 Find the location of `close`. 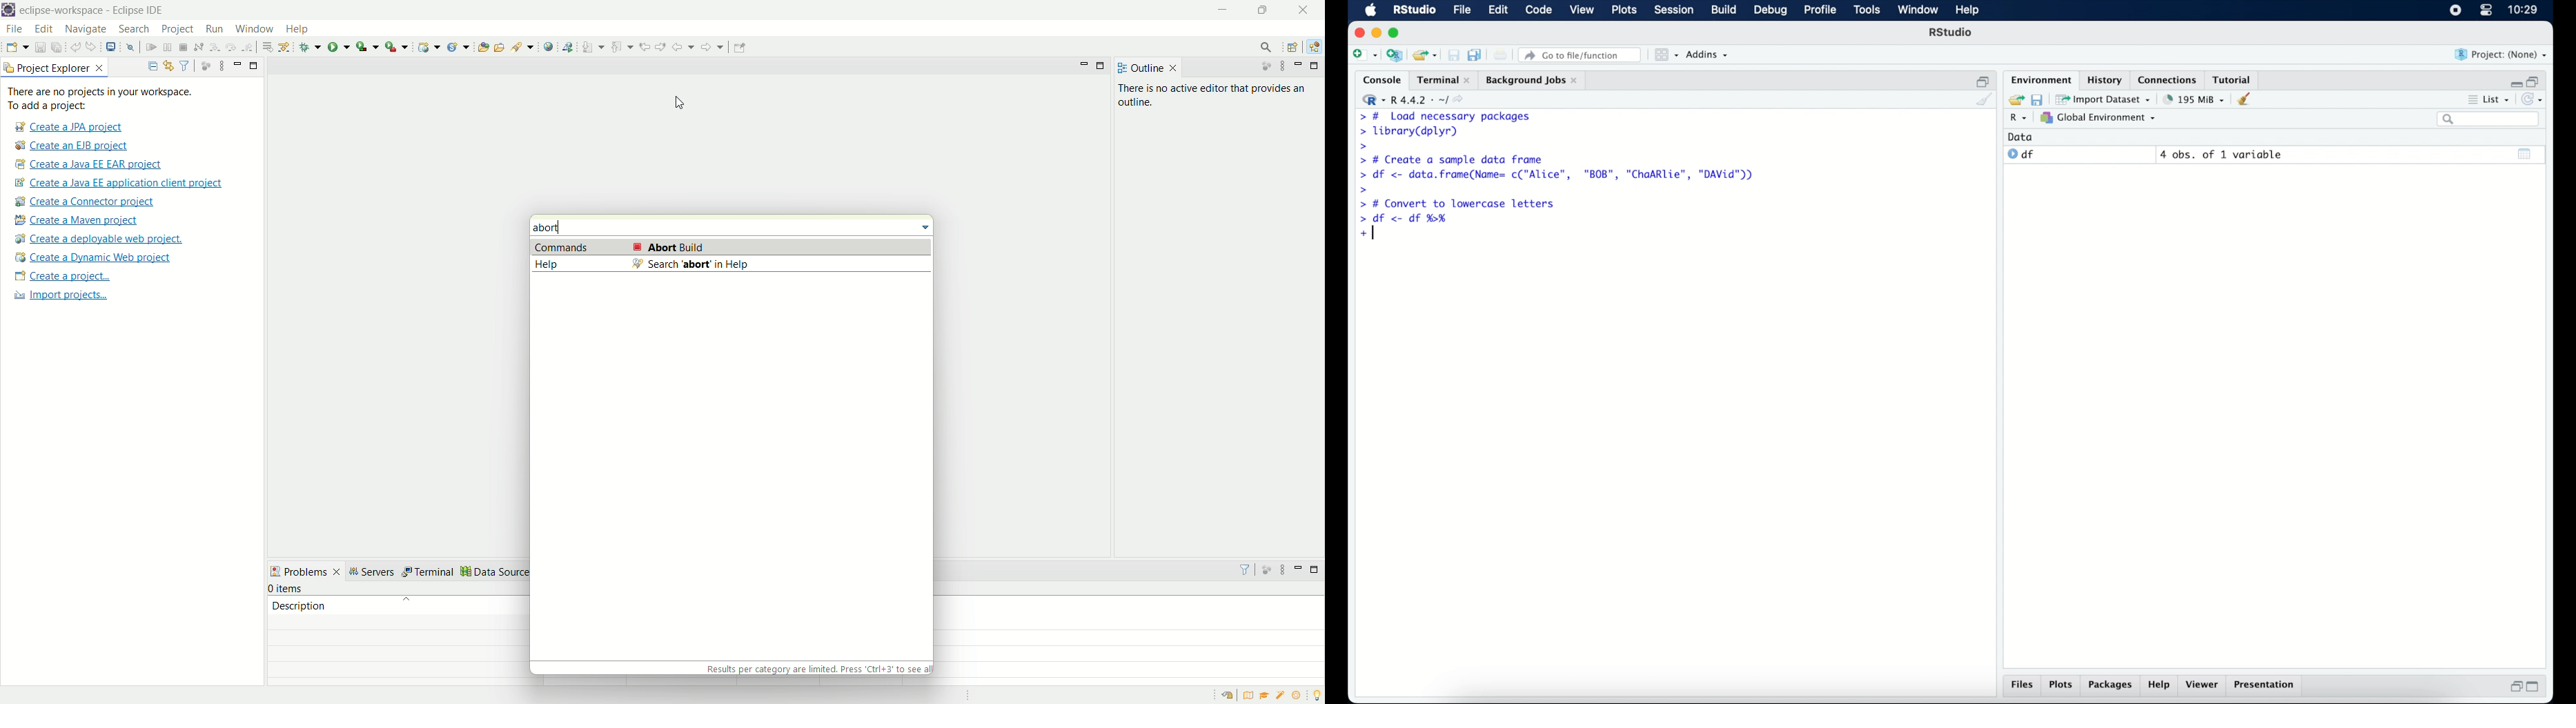

close is located at coordinates (1359, 33).